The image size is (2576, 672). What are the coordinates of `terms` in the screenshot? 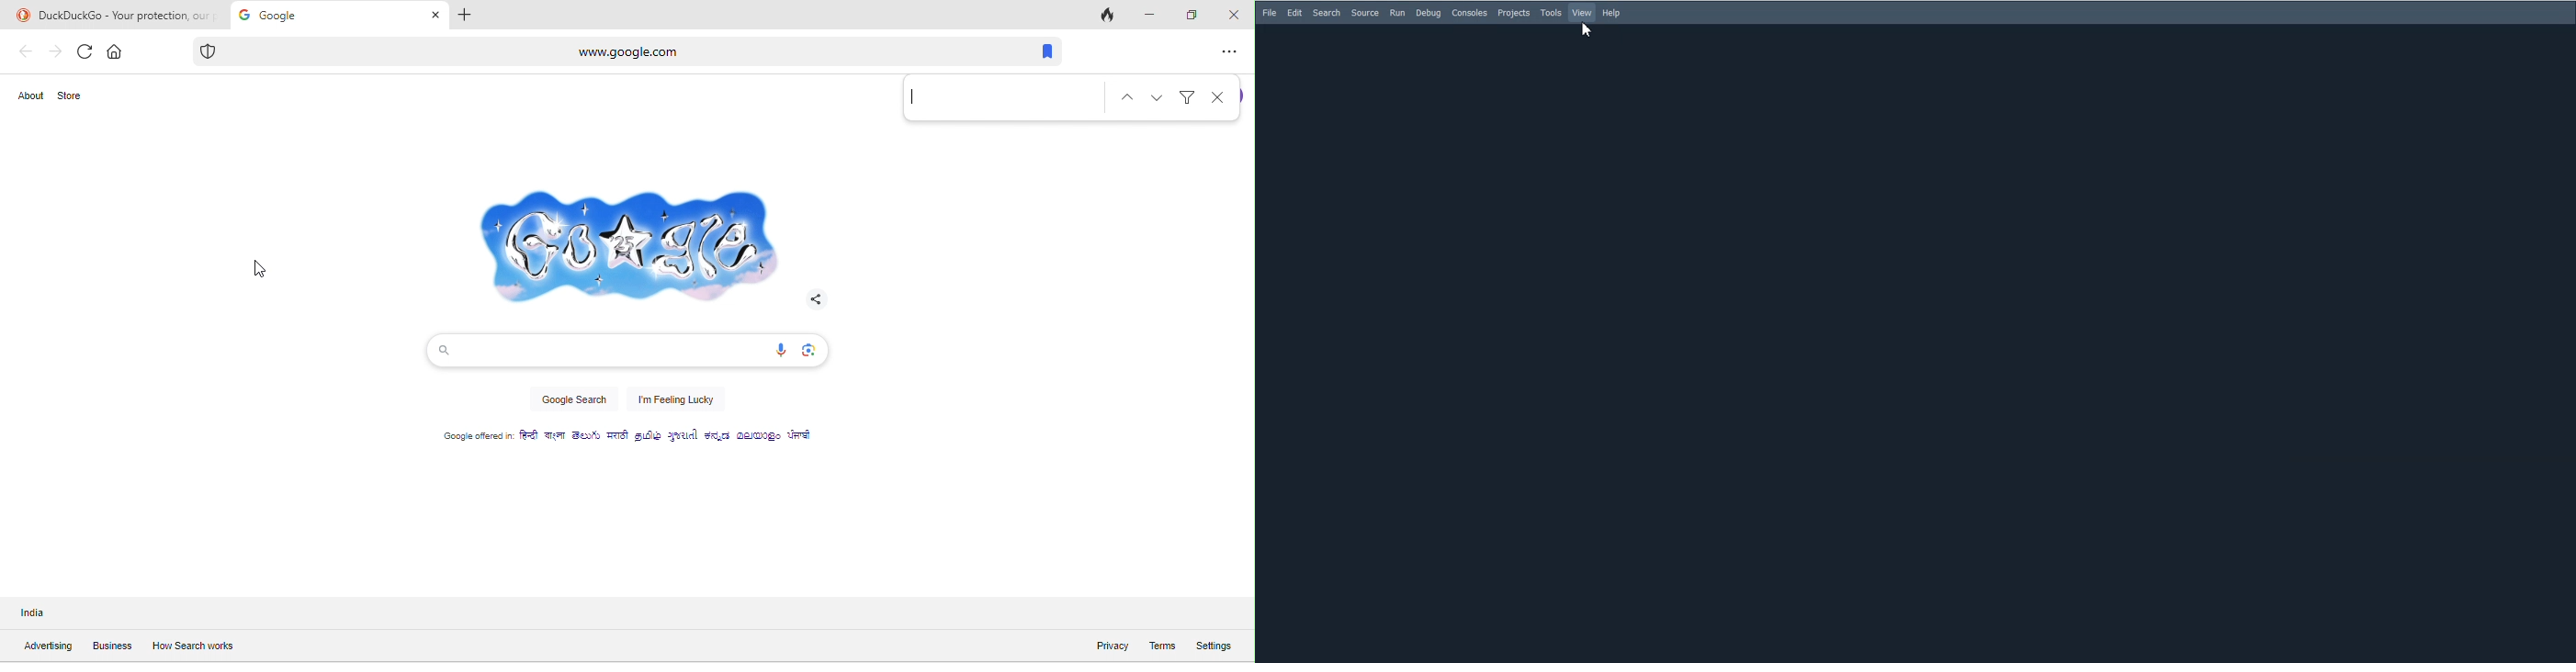 It's located at (1161, 645).